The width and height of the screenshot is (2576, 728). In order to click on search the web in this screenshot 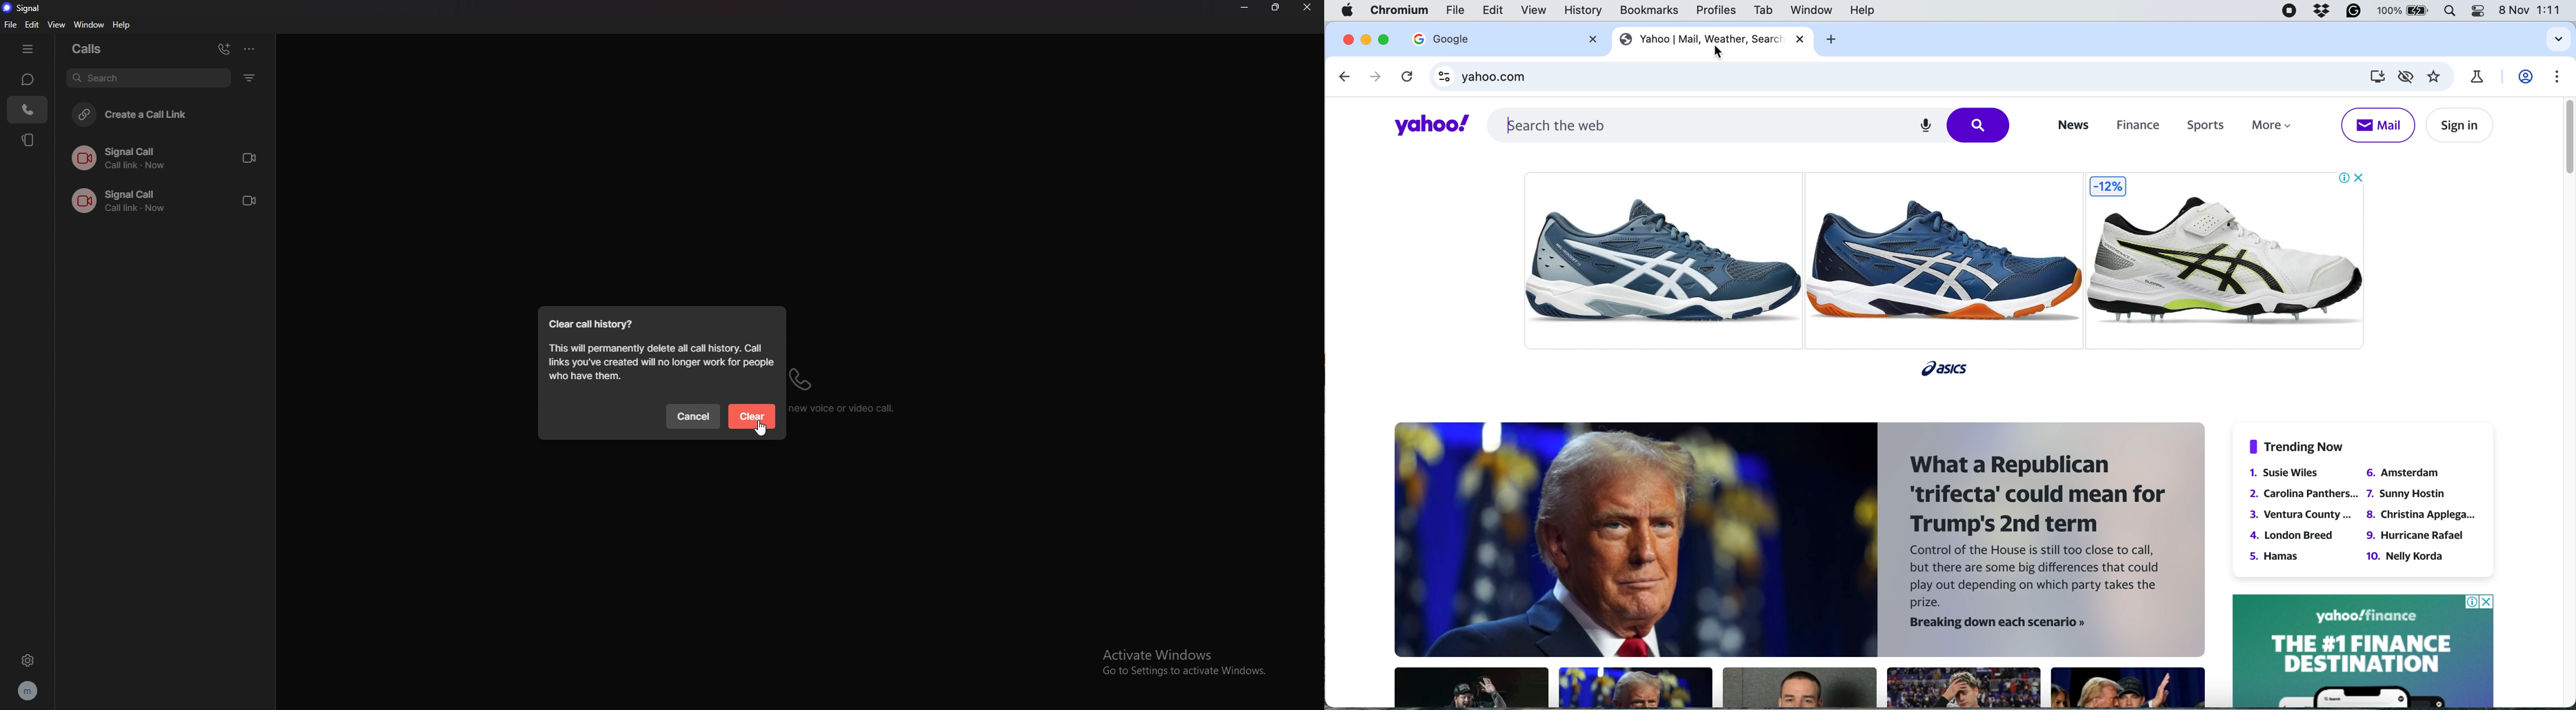, I will do `click(1750, 124)`.